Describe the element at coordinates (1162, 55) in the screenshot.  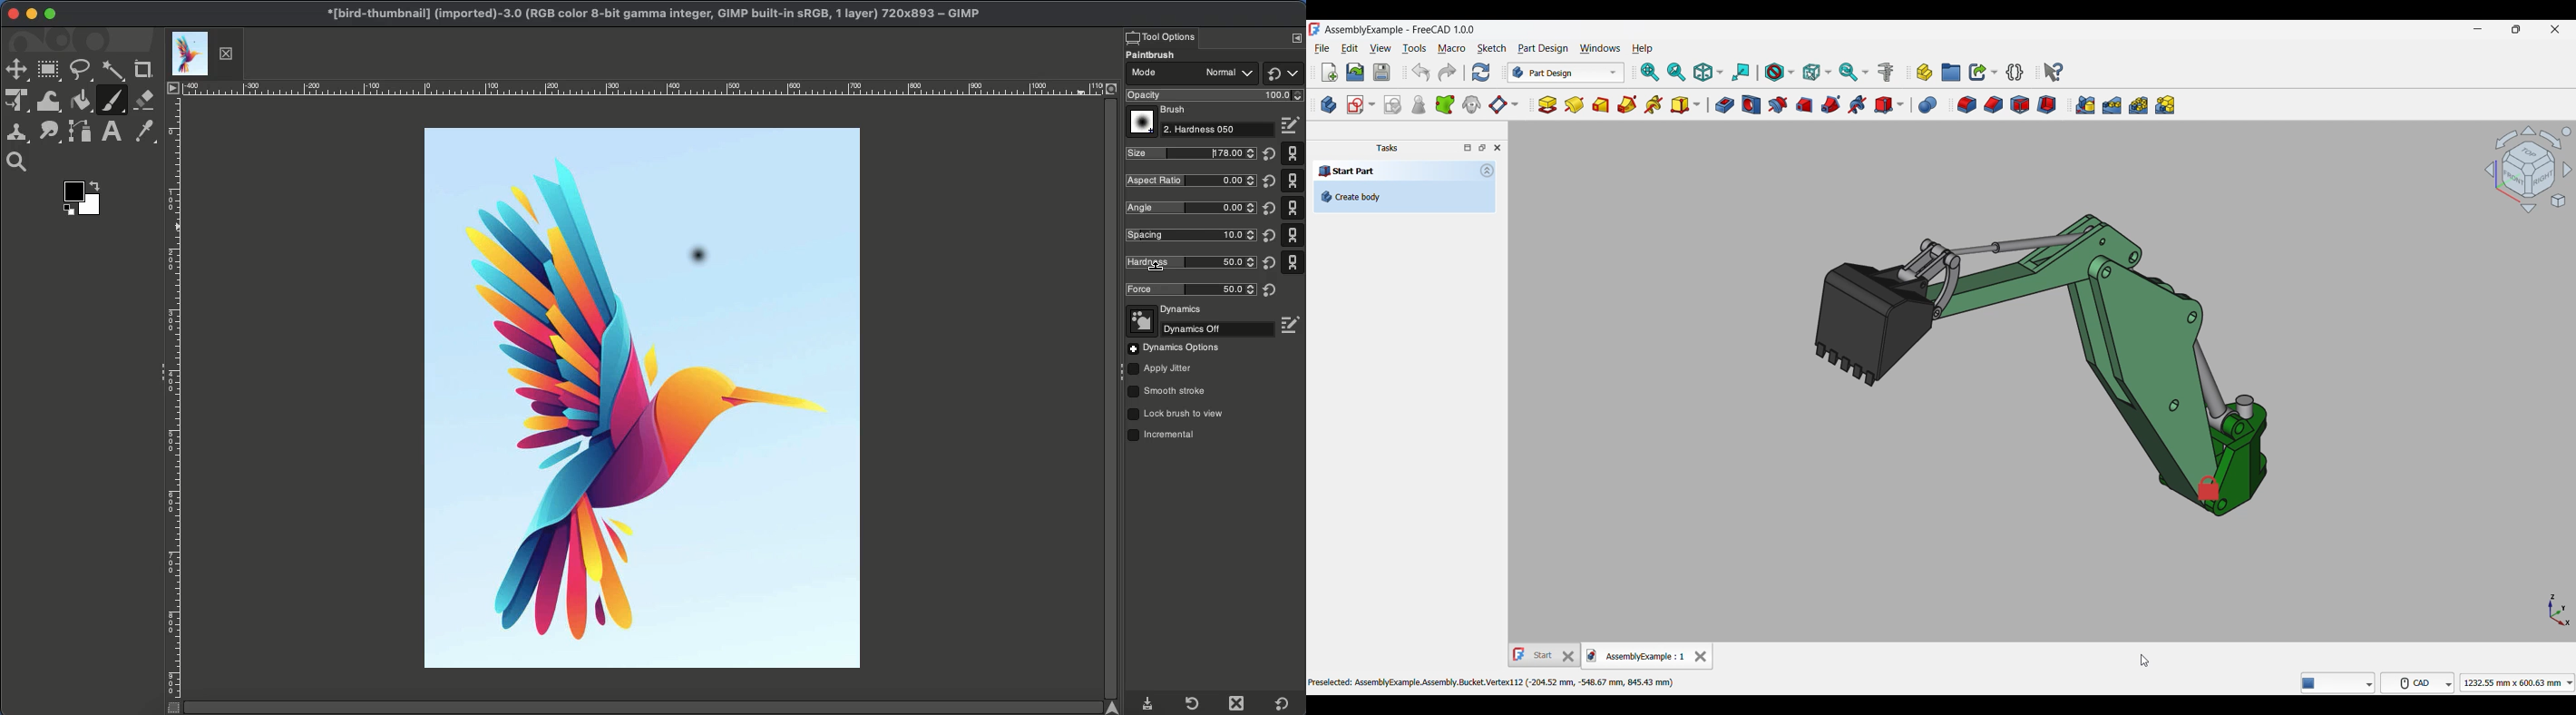
I see `Paintbrush` at that location.